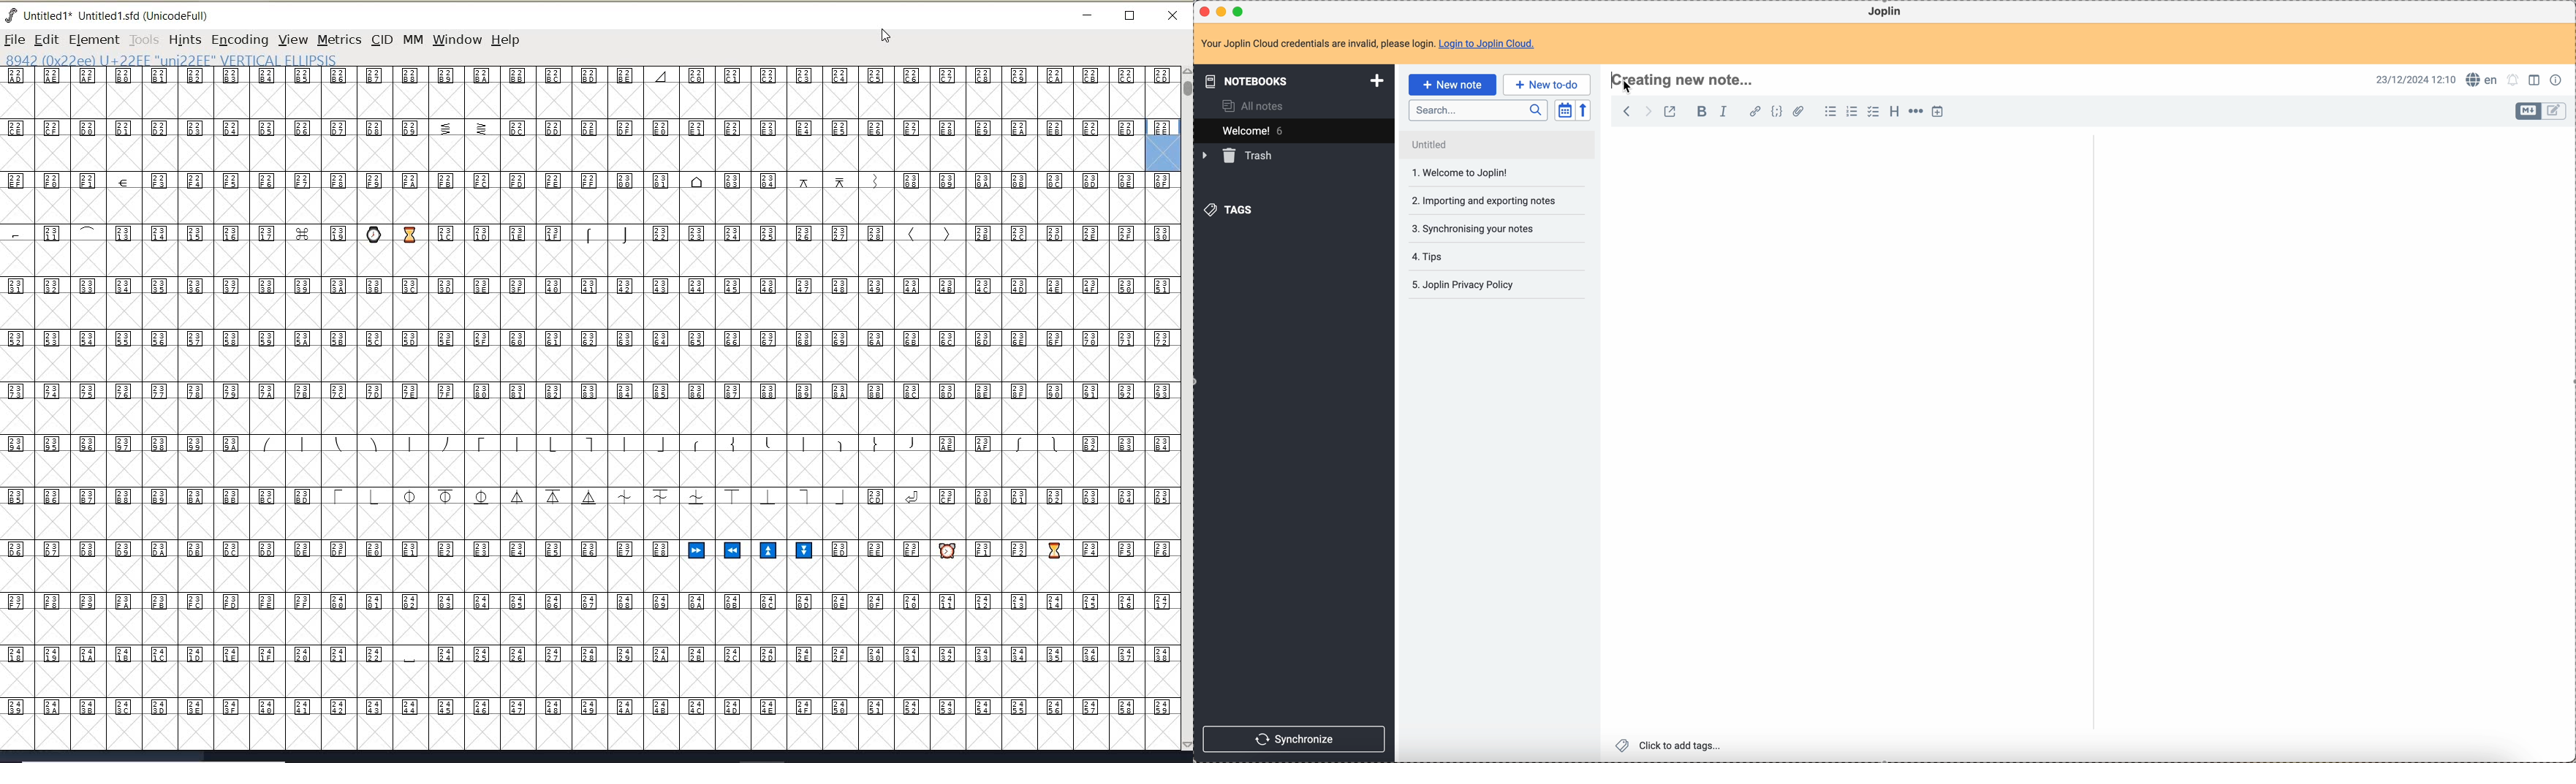 This screenshot has width=2576, height=784. I want to click on numbered list, so click(1852, 113).